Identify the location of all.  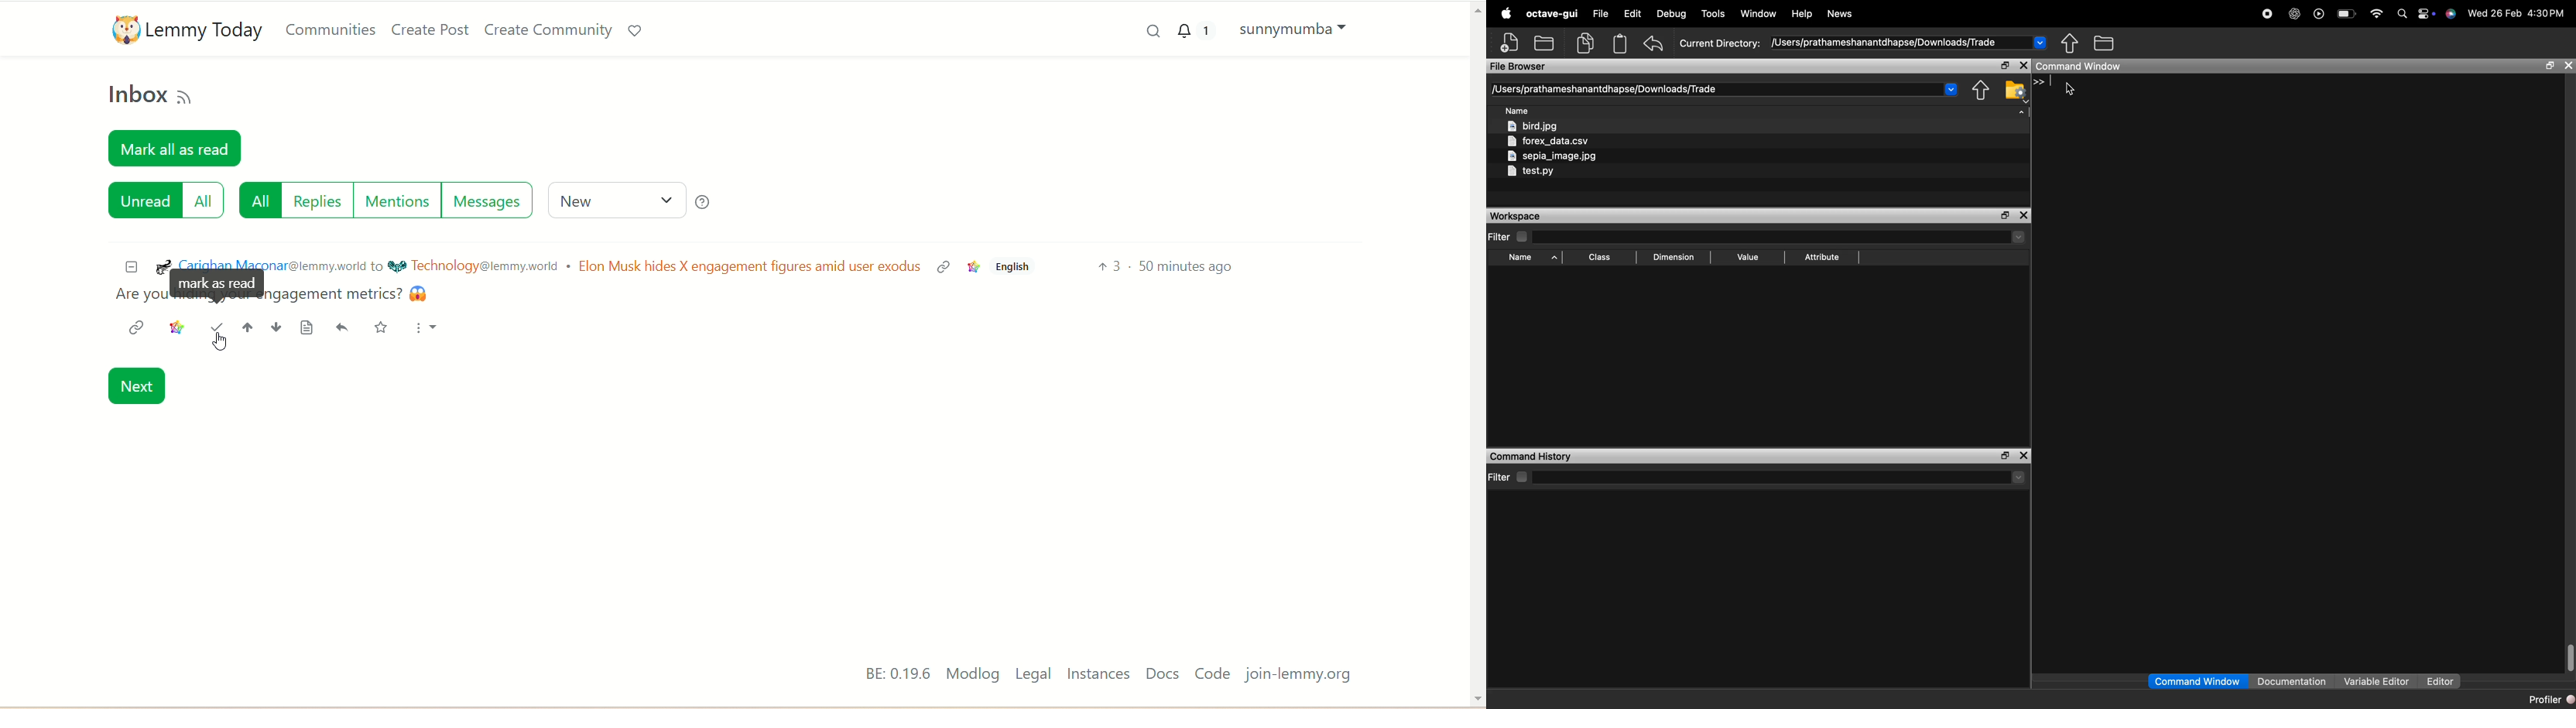
(257, 202).